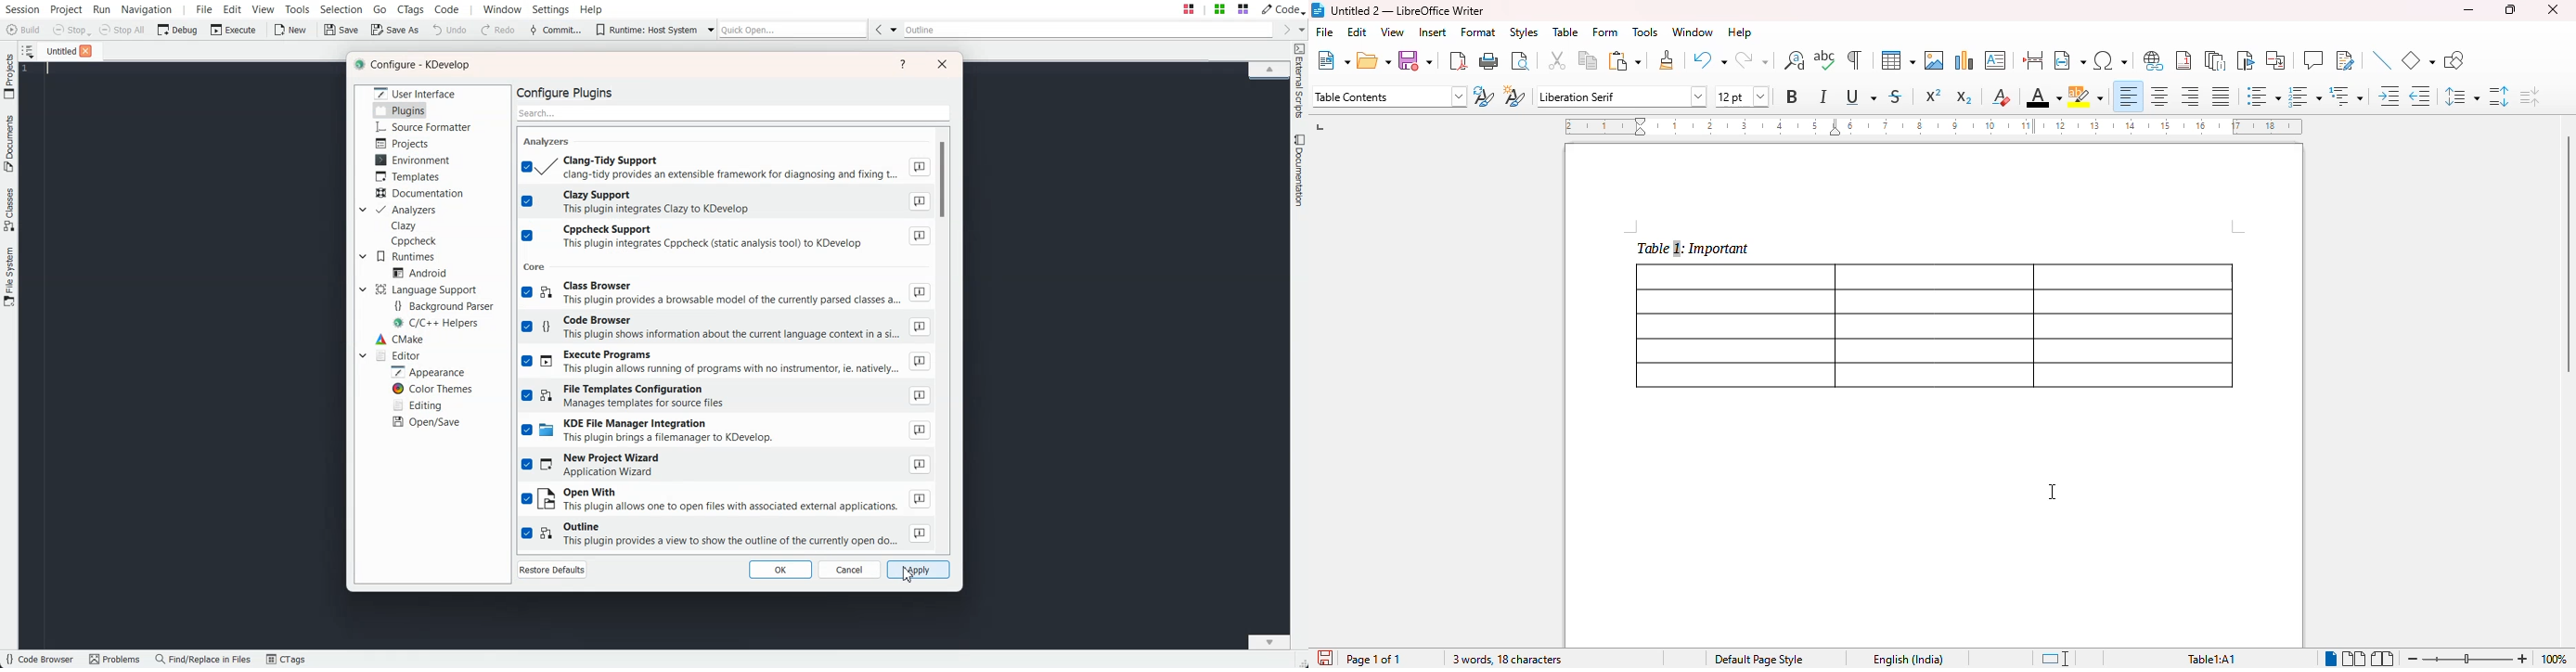  What do you see at coordinates (1359, 32) in the screenshot?
I see `edit` at bounding box center [1359, 32].